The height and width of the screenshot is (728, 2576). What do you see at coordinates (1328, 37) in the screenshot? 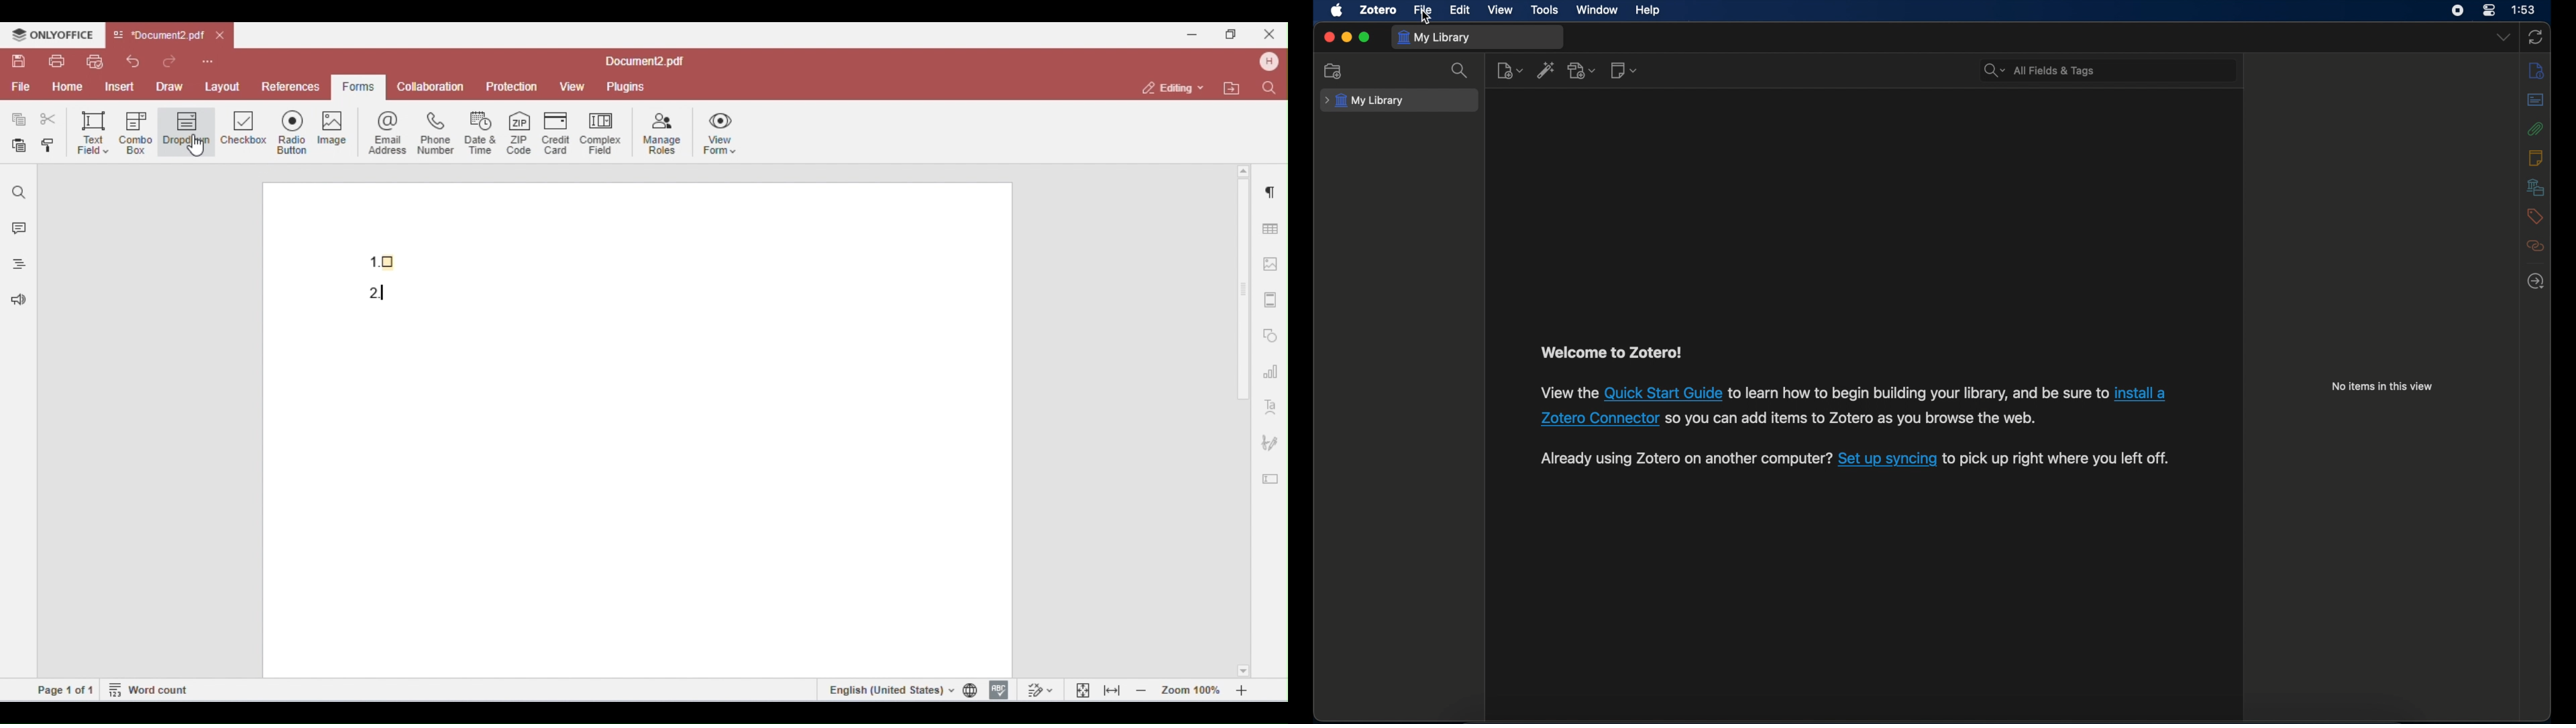
I see `close` at bounding box center [1328, 37].